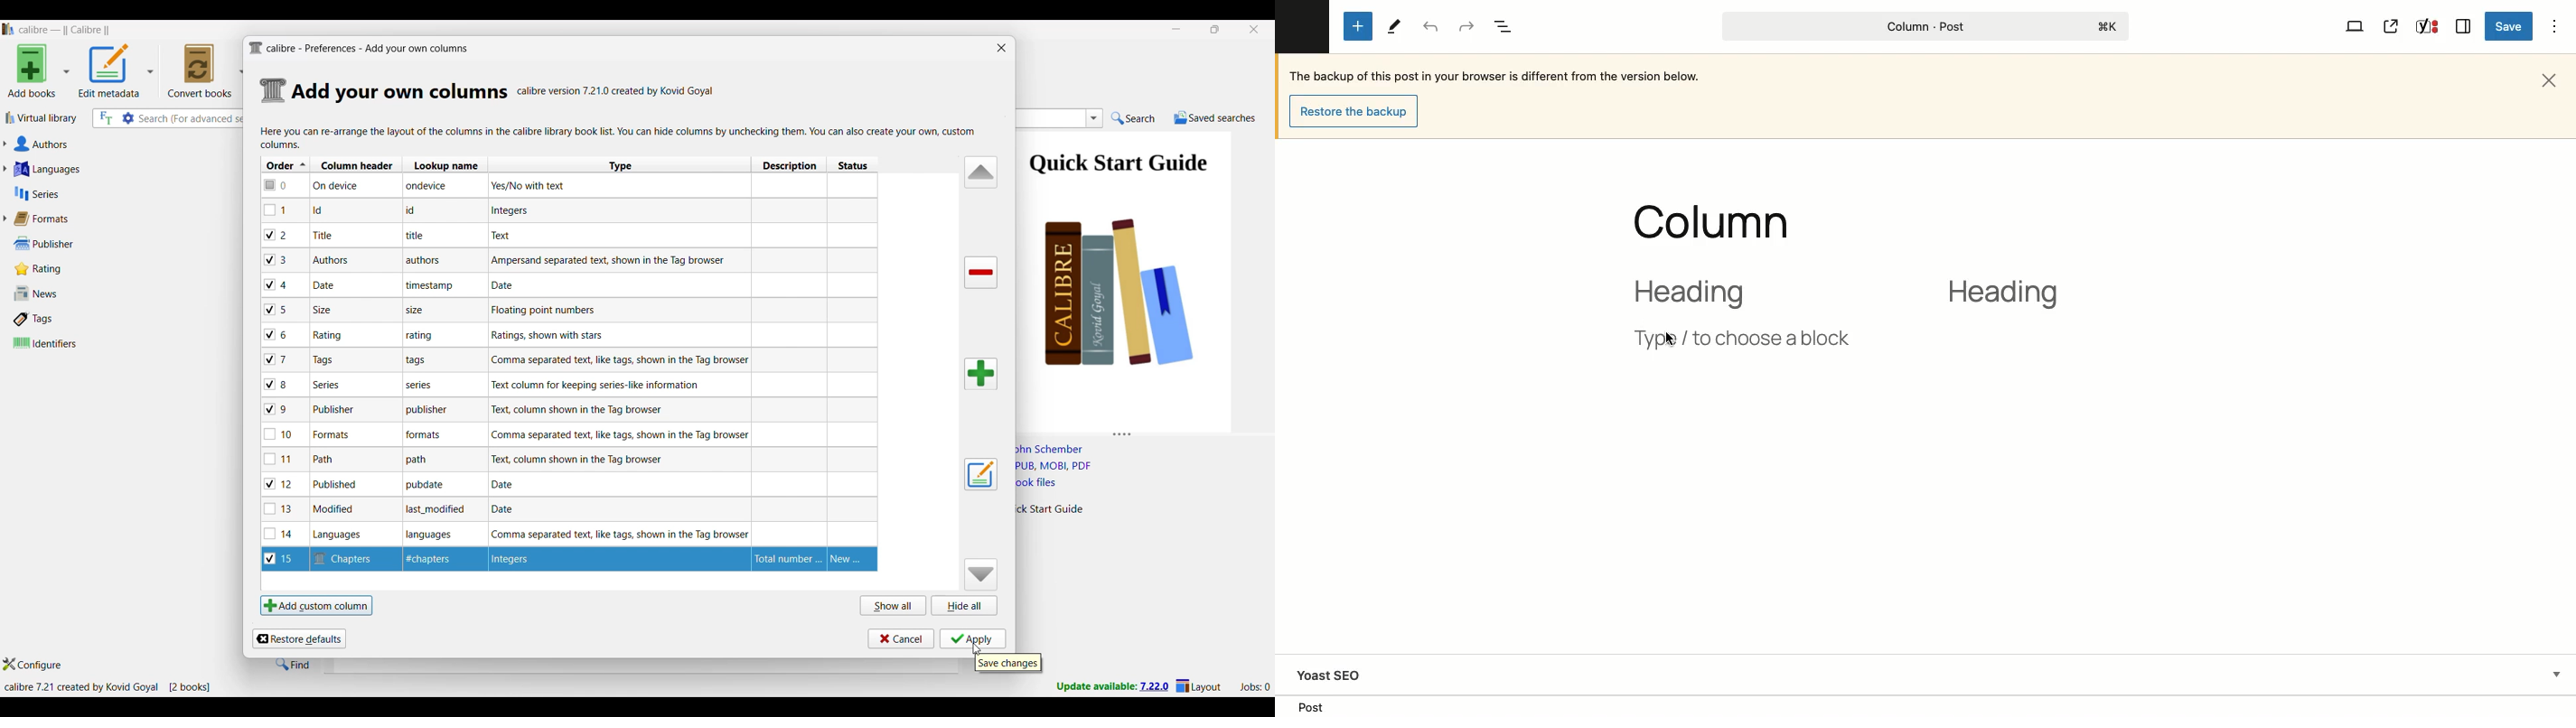 The image size is (2576, 728). Describe the element at coordinates (1358, 112) in the screenshot. I see `Restore the backup` at that location.